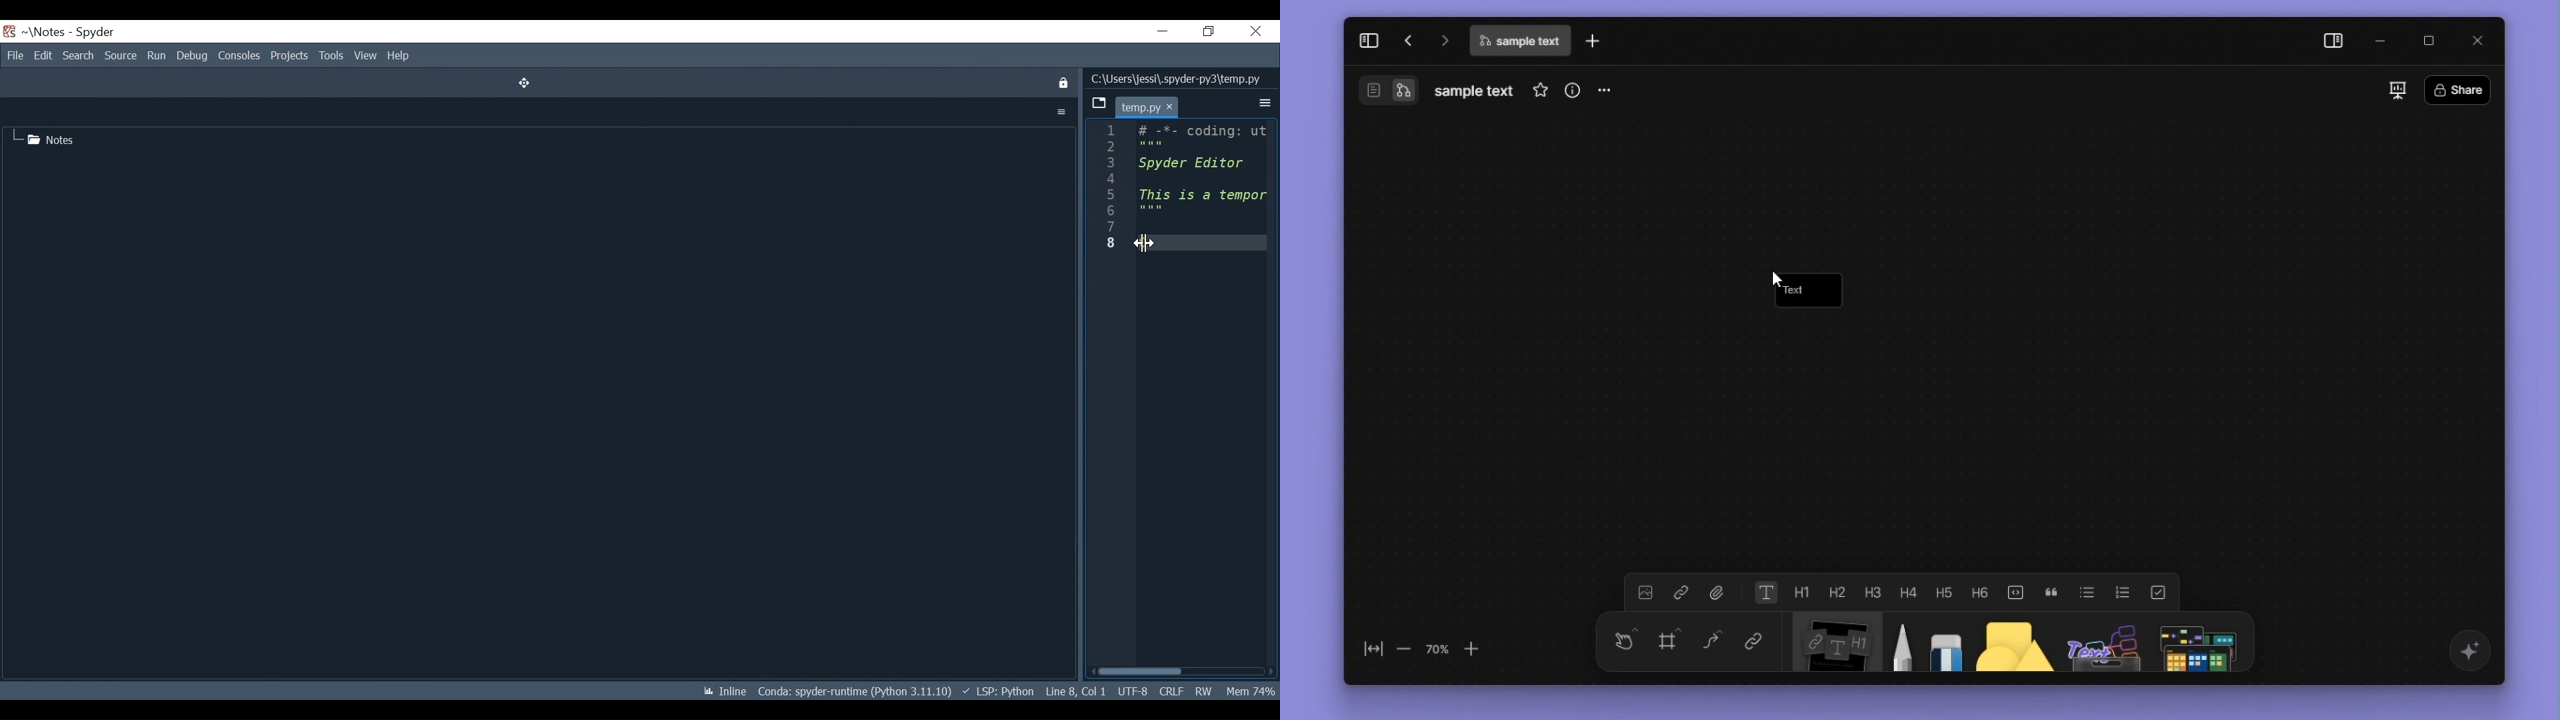  What do you see at coordinates (1112, 189) in the screenshot?
I see `line number` at bounding box center [1112, 189].